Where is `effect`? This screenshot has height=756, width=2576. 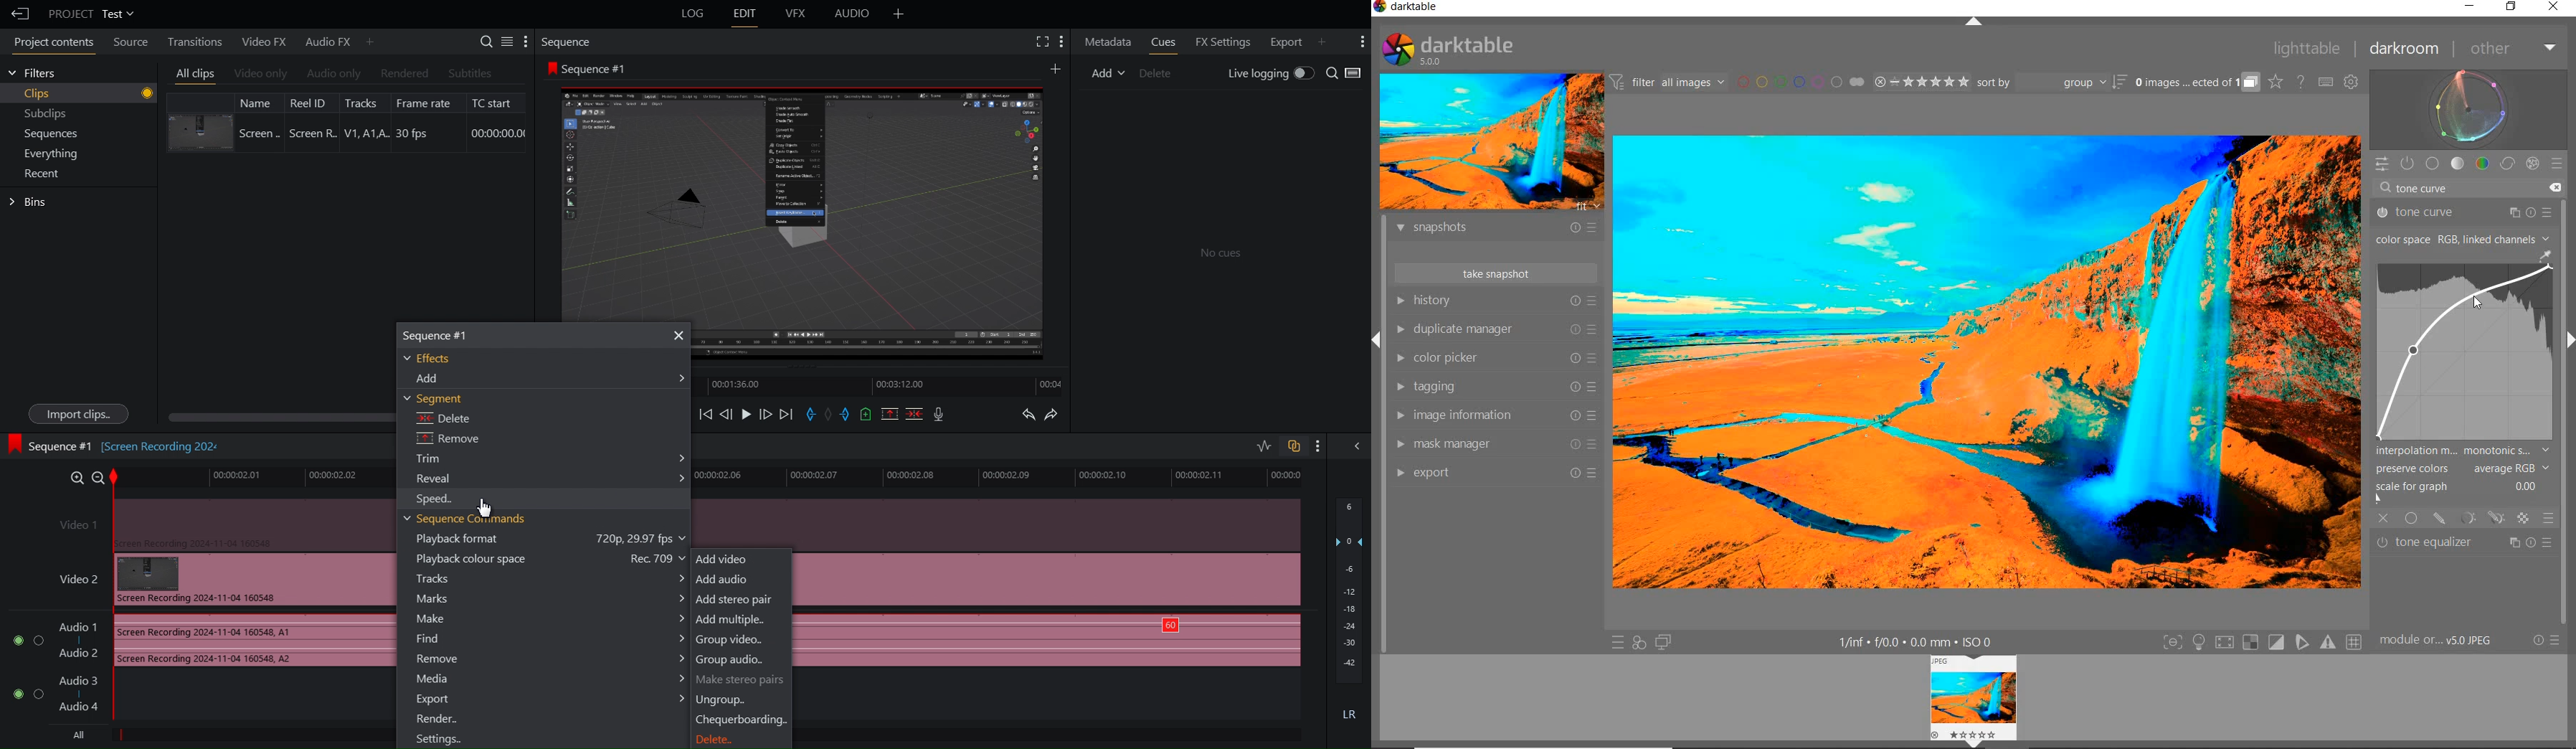
effect is located at coordinates (2530, 163).